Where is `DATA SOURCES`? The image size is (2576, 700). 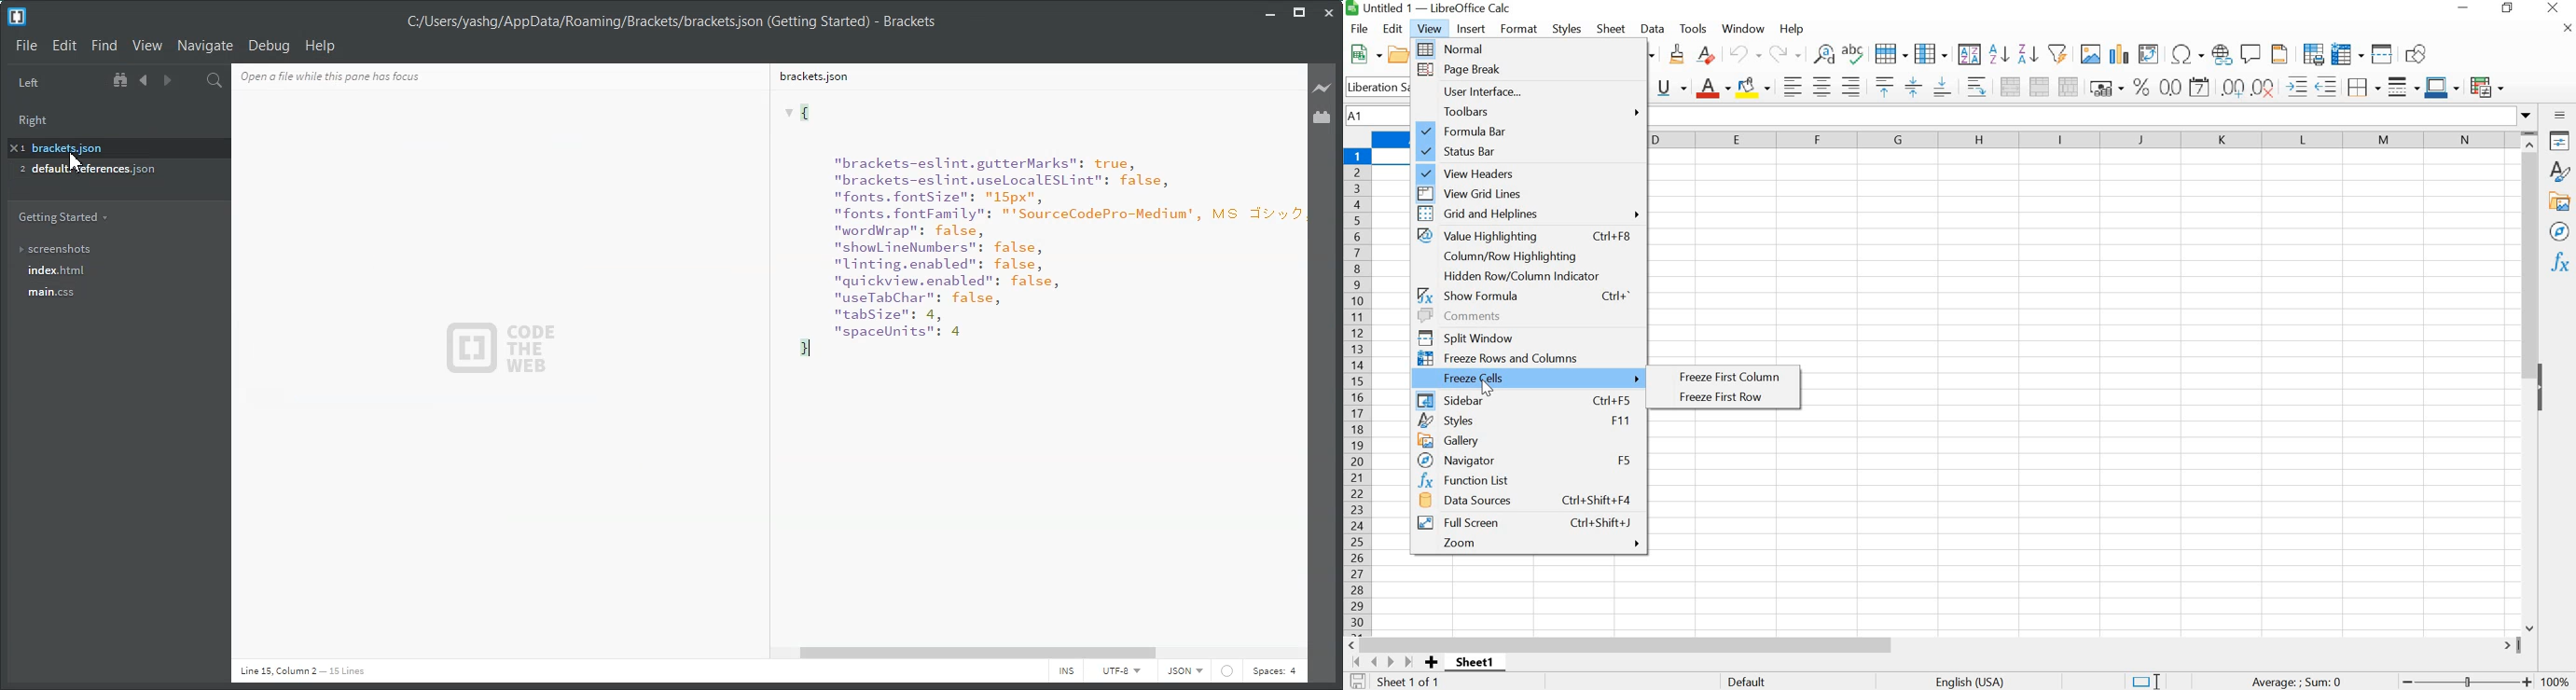 DATA SOURCES is located at coordinates (1528, 502).